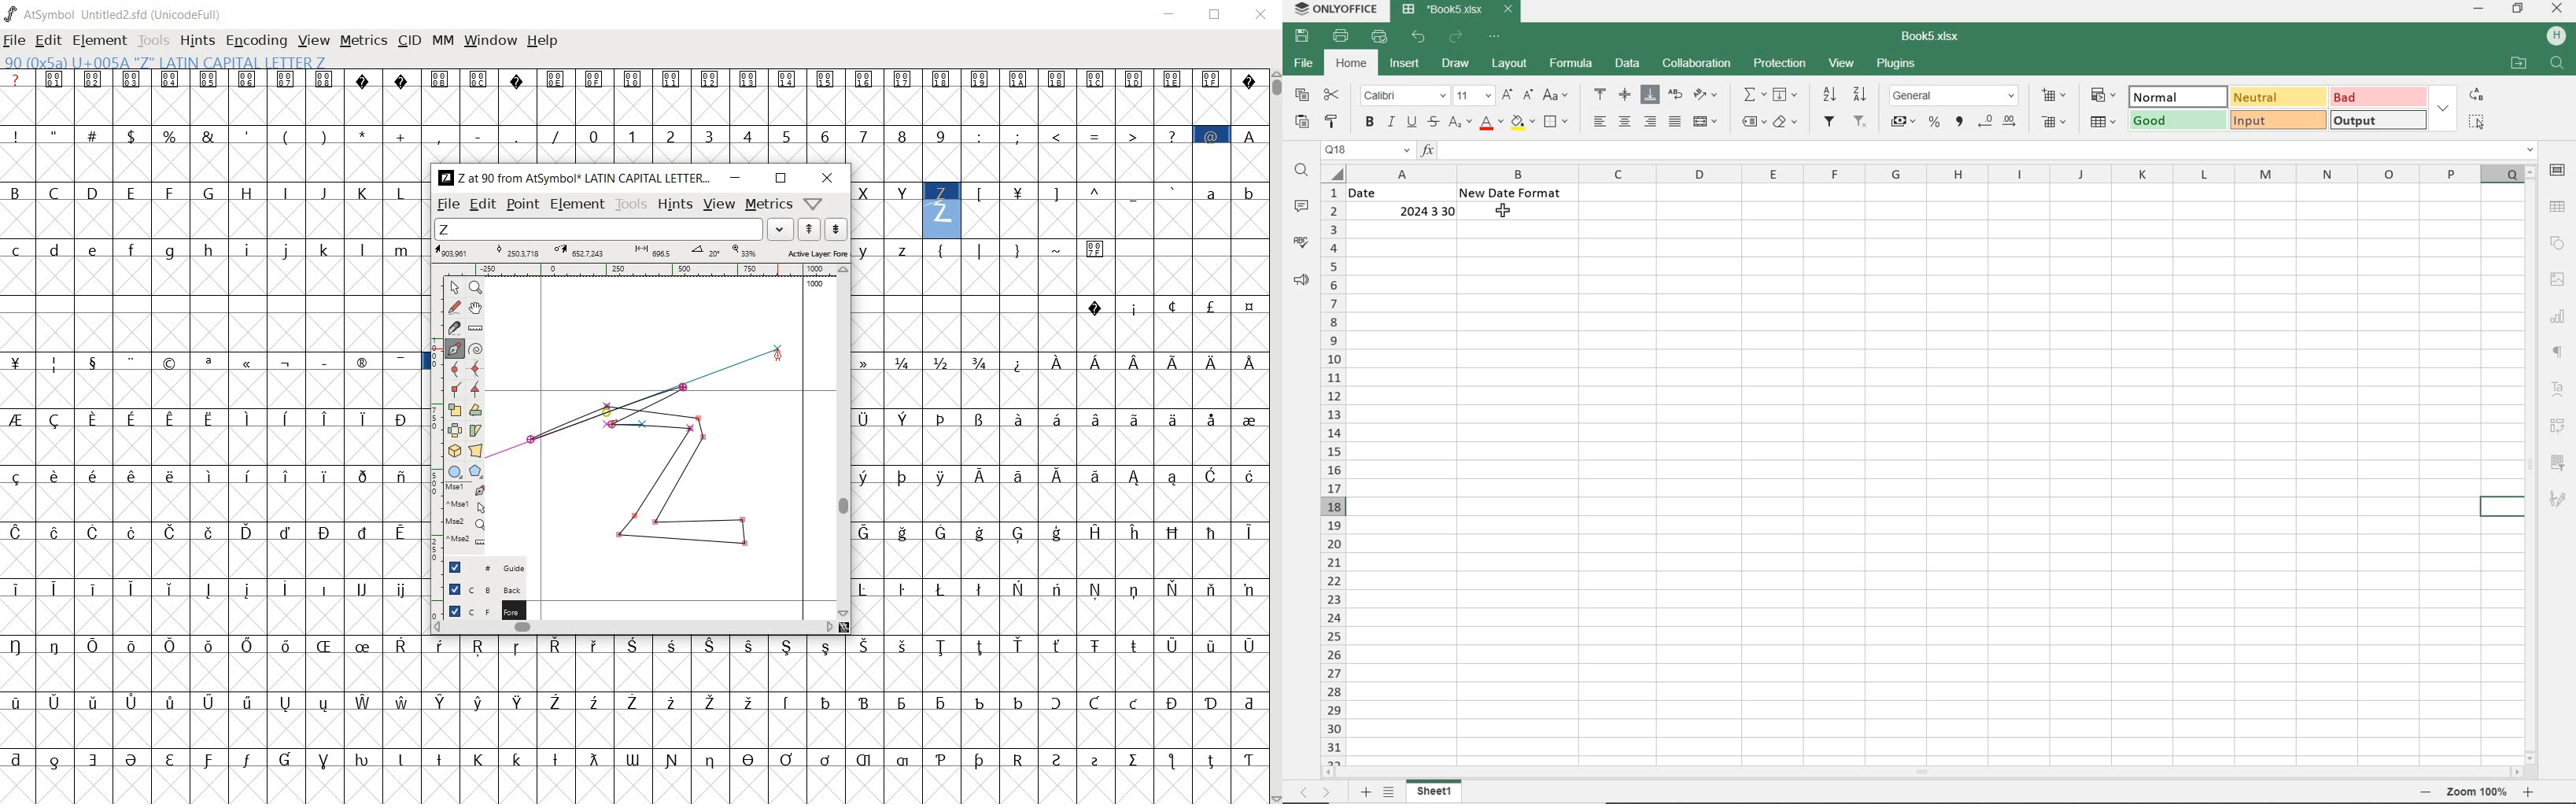 Image resolution: width=2576 pixels, height=812 pixels. Describe the element at coordinates (1625, 122) in the screenshot. I see `ALIGN CENTER` at that location.